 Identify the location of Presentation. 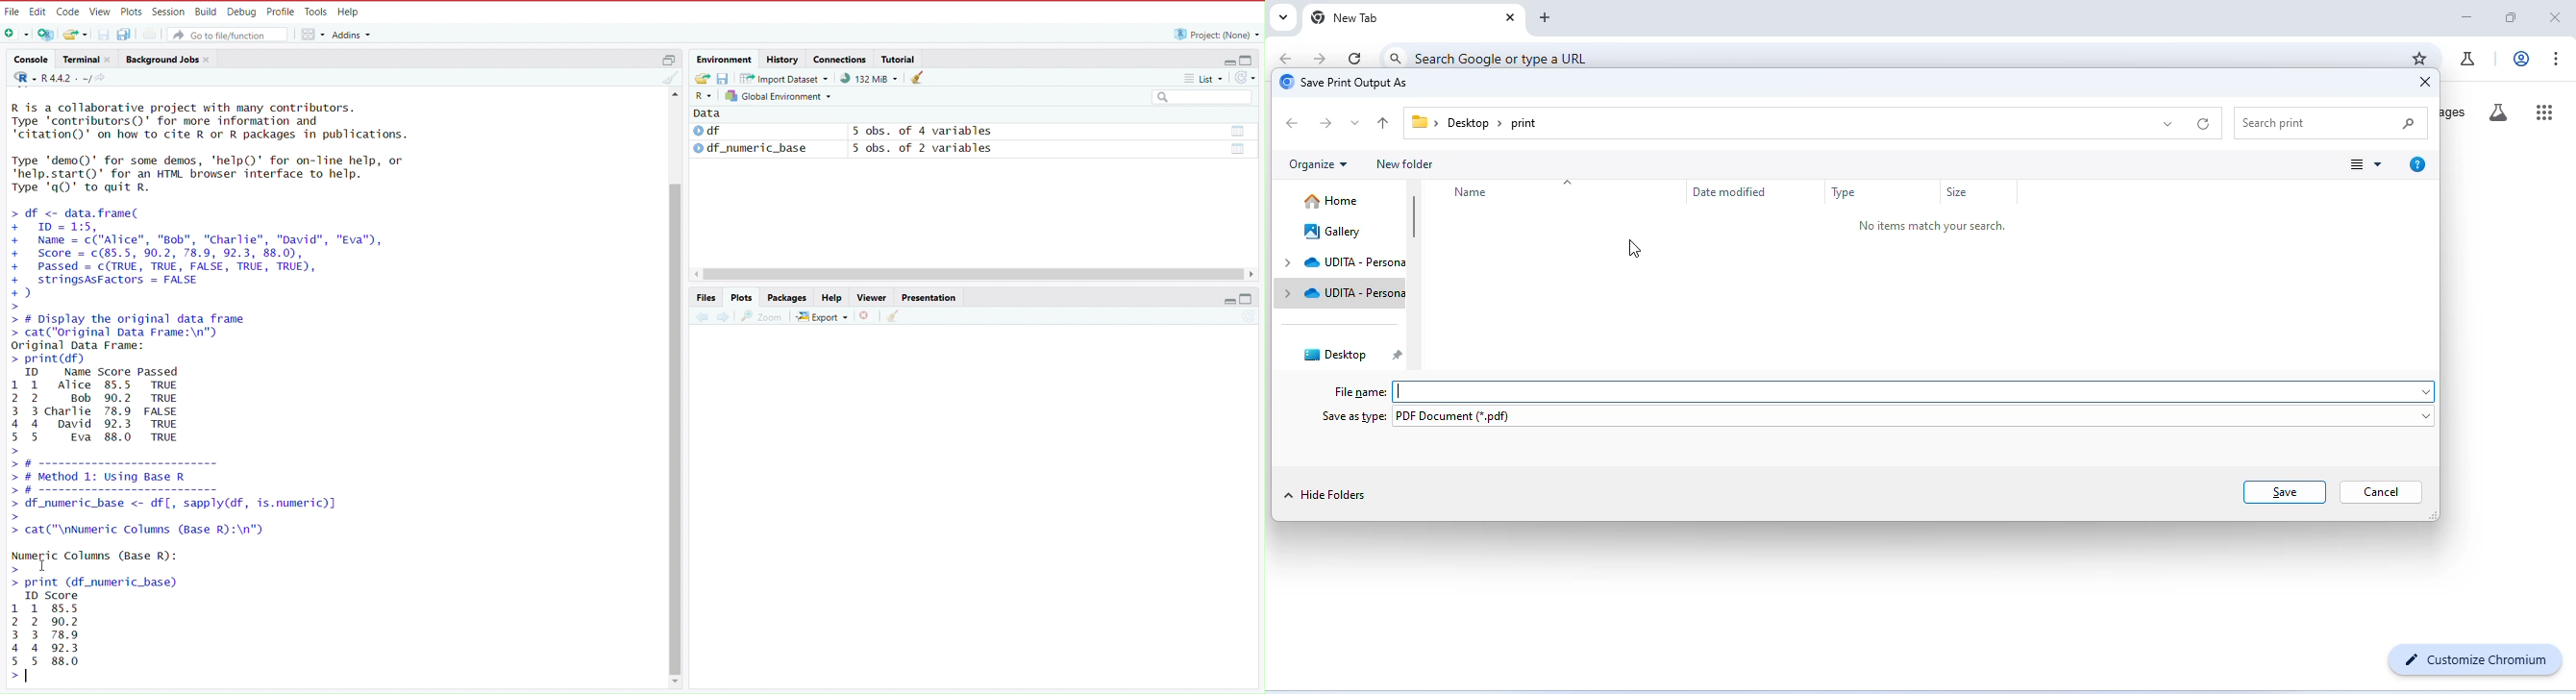
(929, 295).